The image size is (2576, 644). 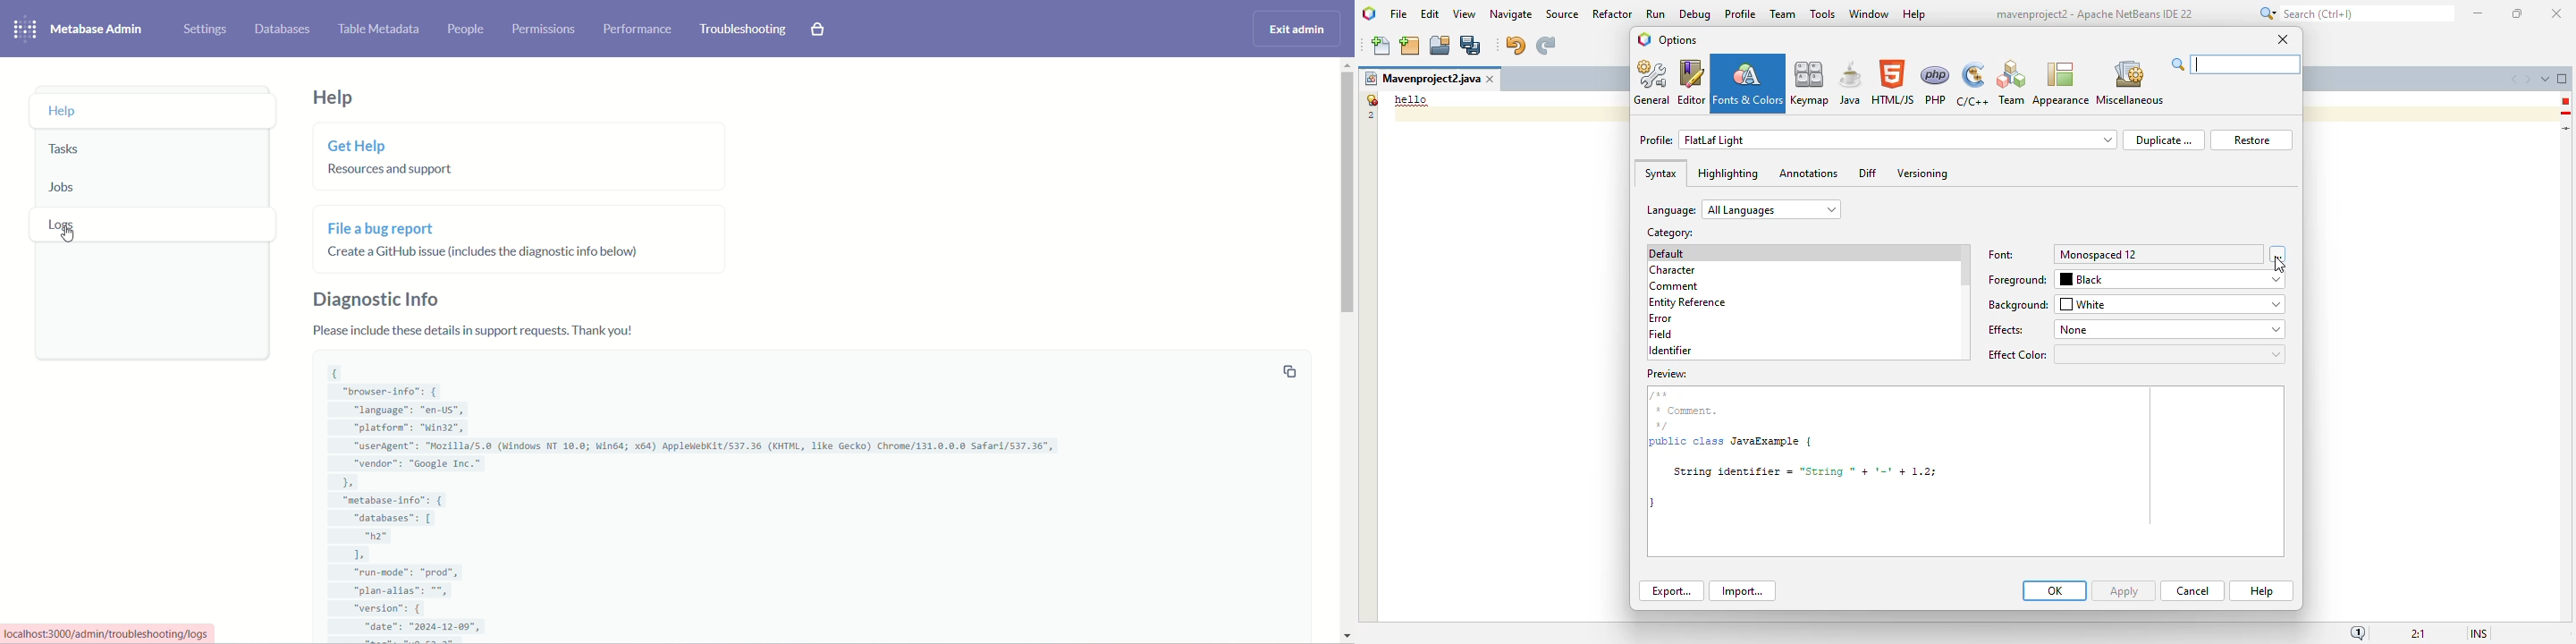 What do you see at coordinates (2135, 354) in the screenshot?
I see `effect color: ` at bounding box center [2135, 354].